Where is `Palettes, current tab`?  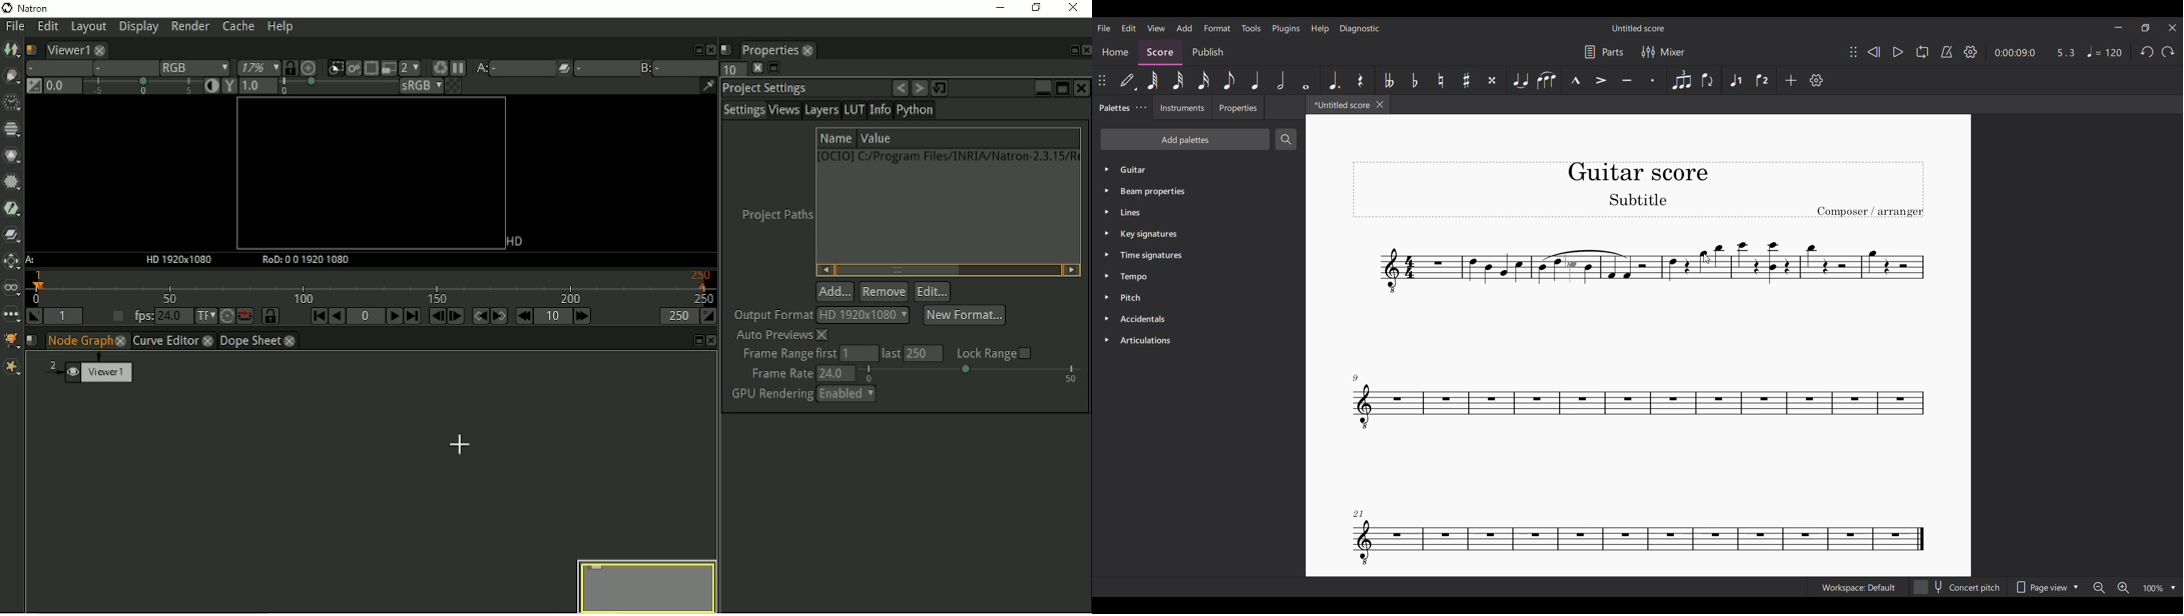 Palettes, current tab is located at coordinates (1113, 108).